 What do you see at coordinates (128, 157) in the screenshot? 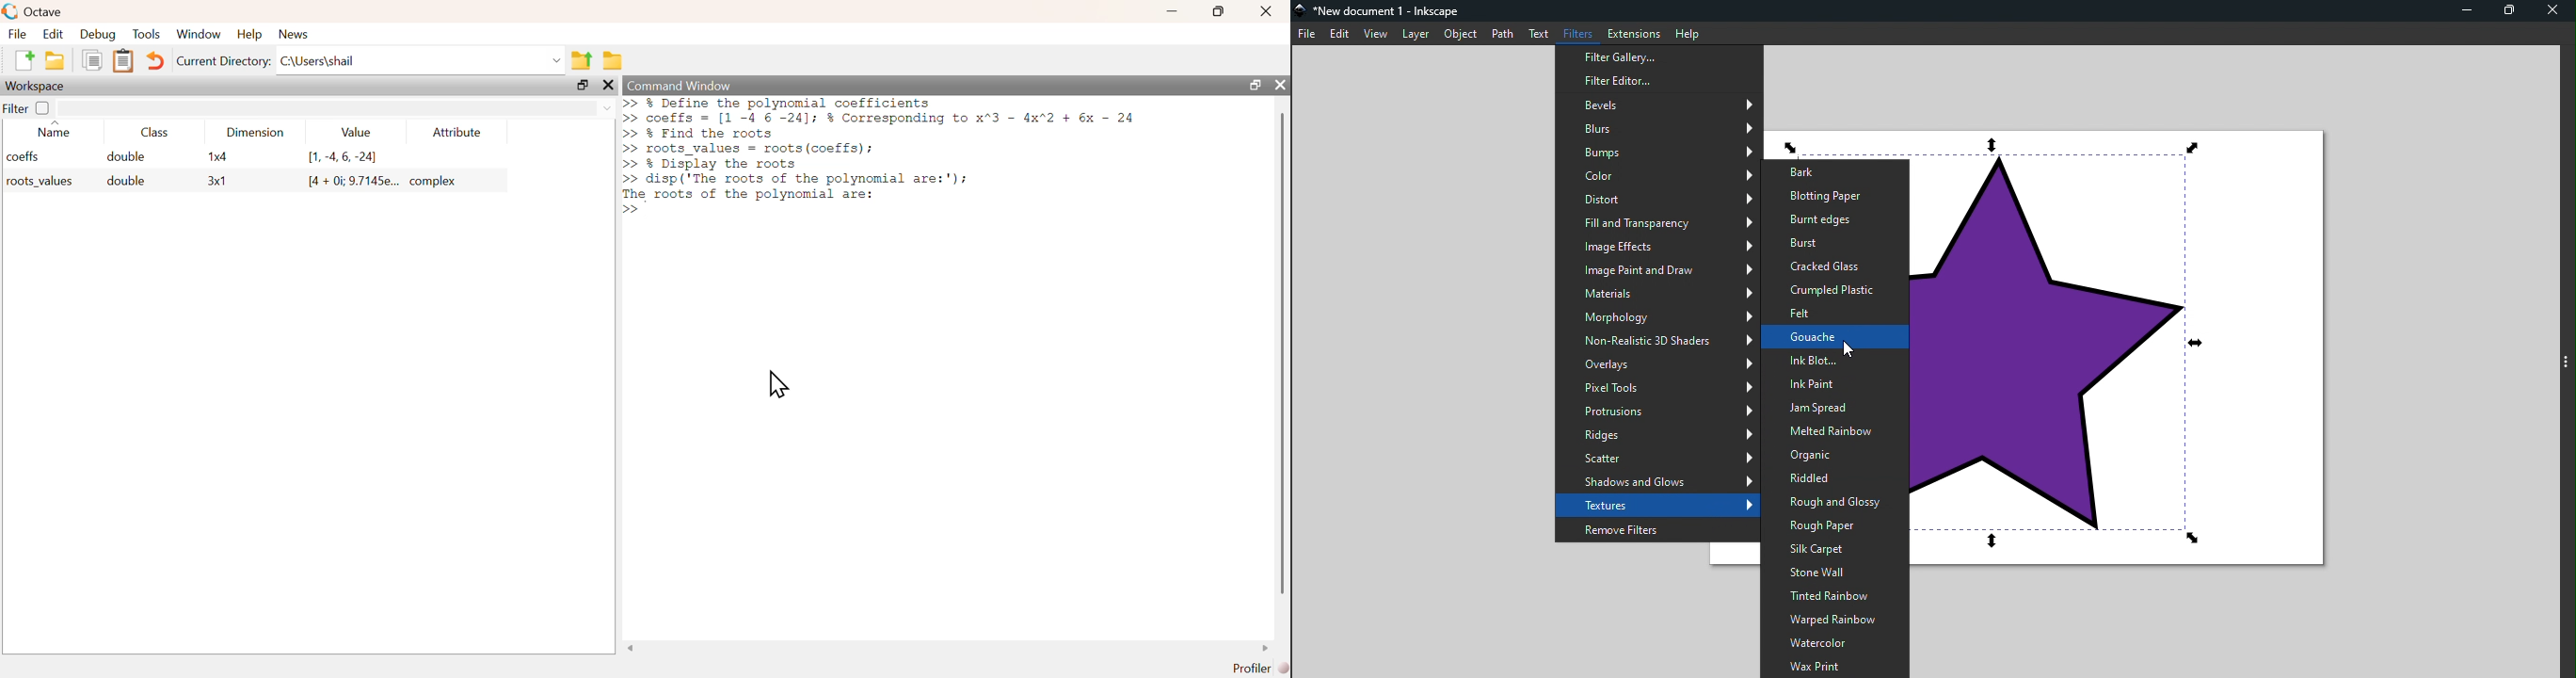
I see `double` at bounding box center [128, 157].